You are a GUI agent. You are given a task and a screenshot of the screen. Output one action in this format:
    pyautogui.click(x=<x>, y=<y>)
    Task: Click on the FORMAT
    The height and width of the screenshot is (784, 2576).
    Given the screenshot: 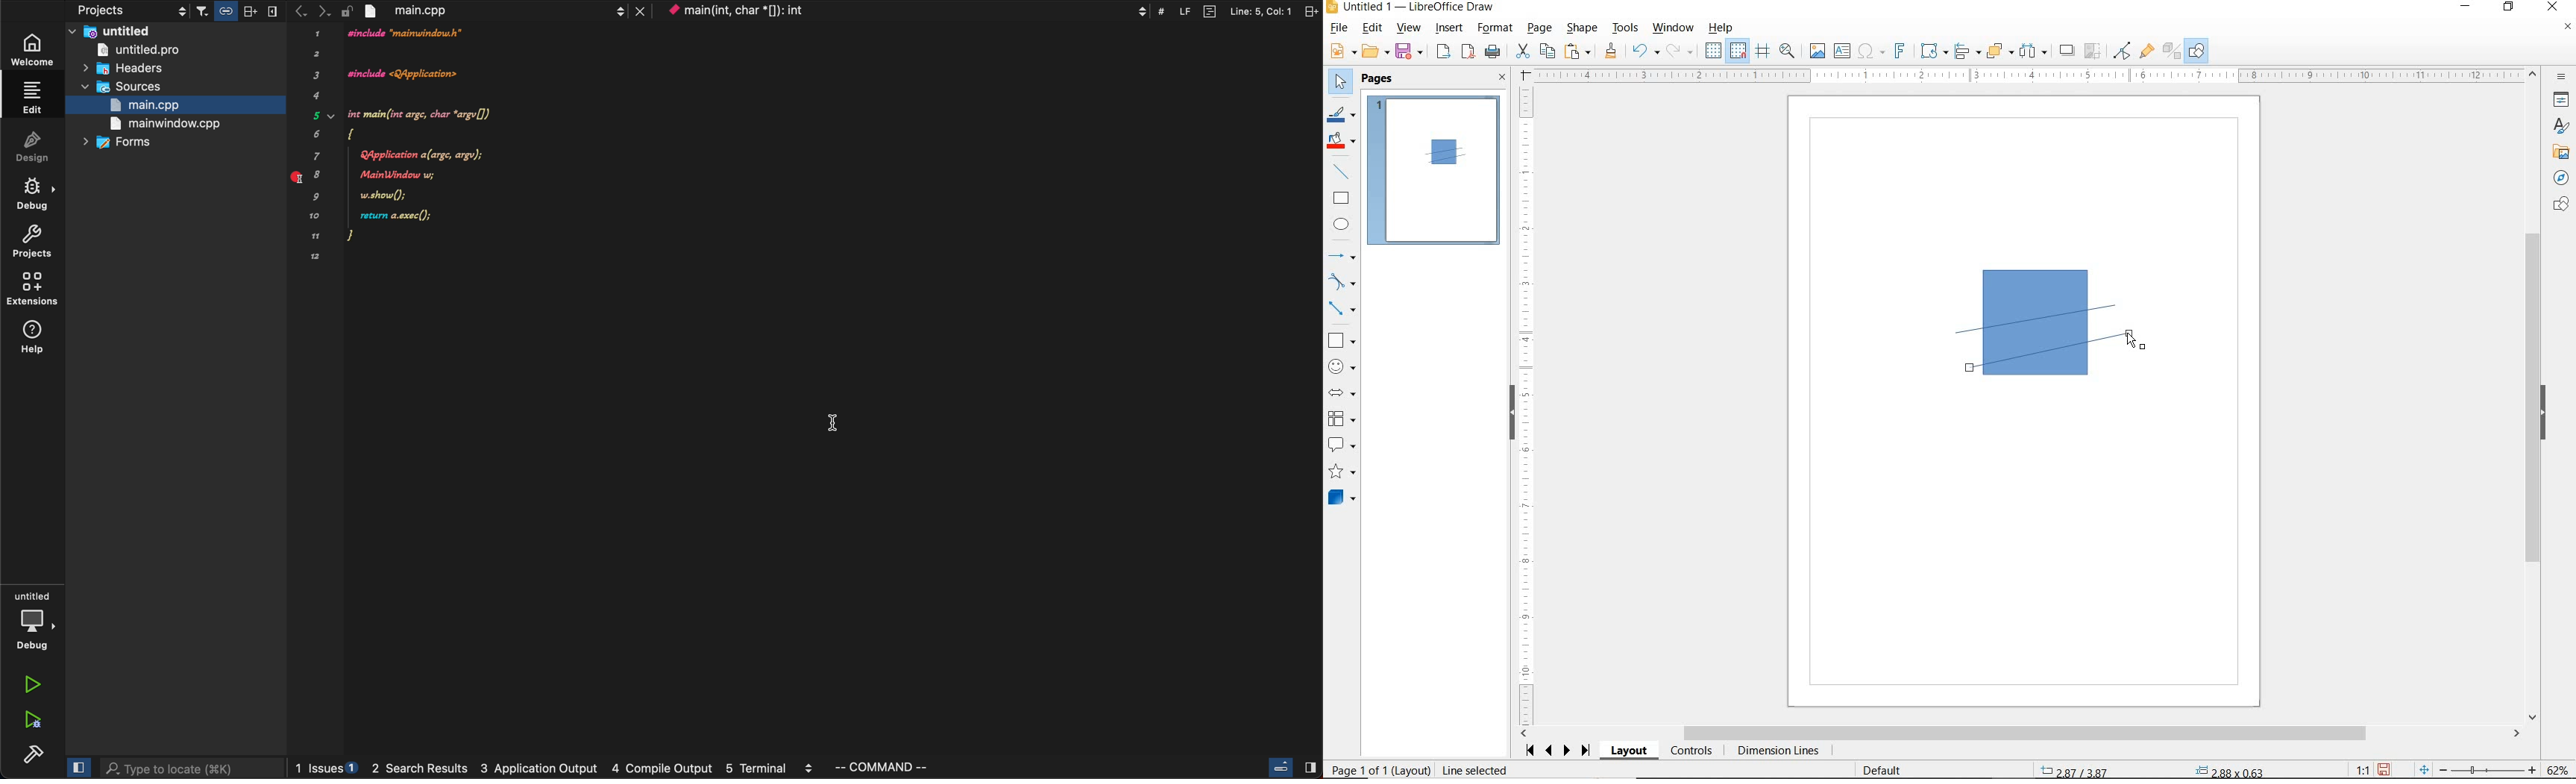 What is the action you would take?
    pyautogui.click(x=1495, y=29)
    